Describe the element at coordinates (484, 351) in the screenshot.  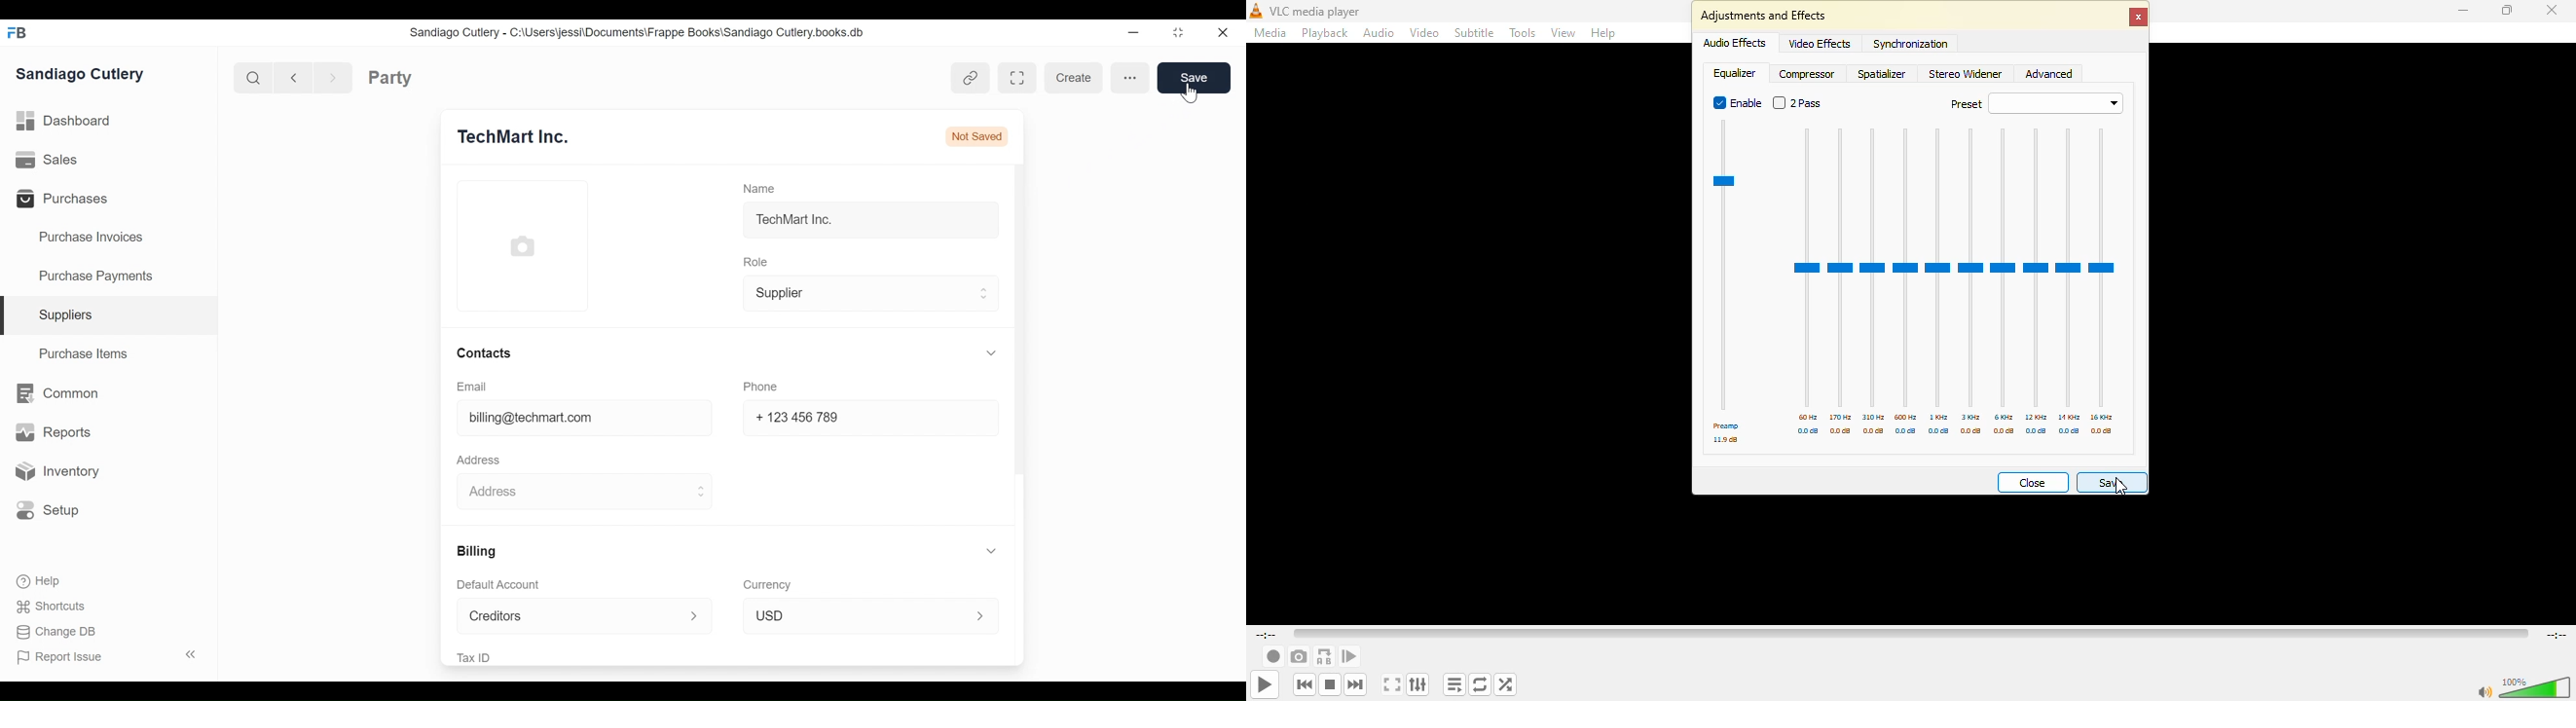
I see `Contacts` at that location.